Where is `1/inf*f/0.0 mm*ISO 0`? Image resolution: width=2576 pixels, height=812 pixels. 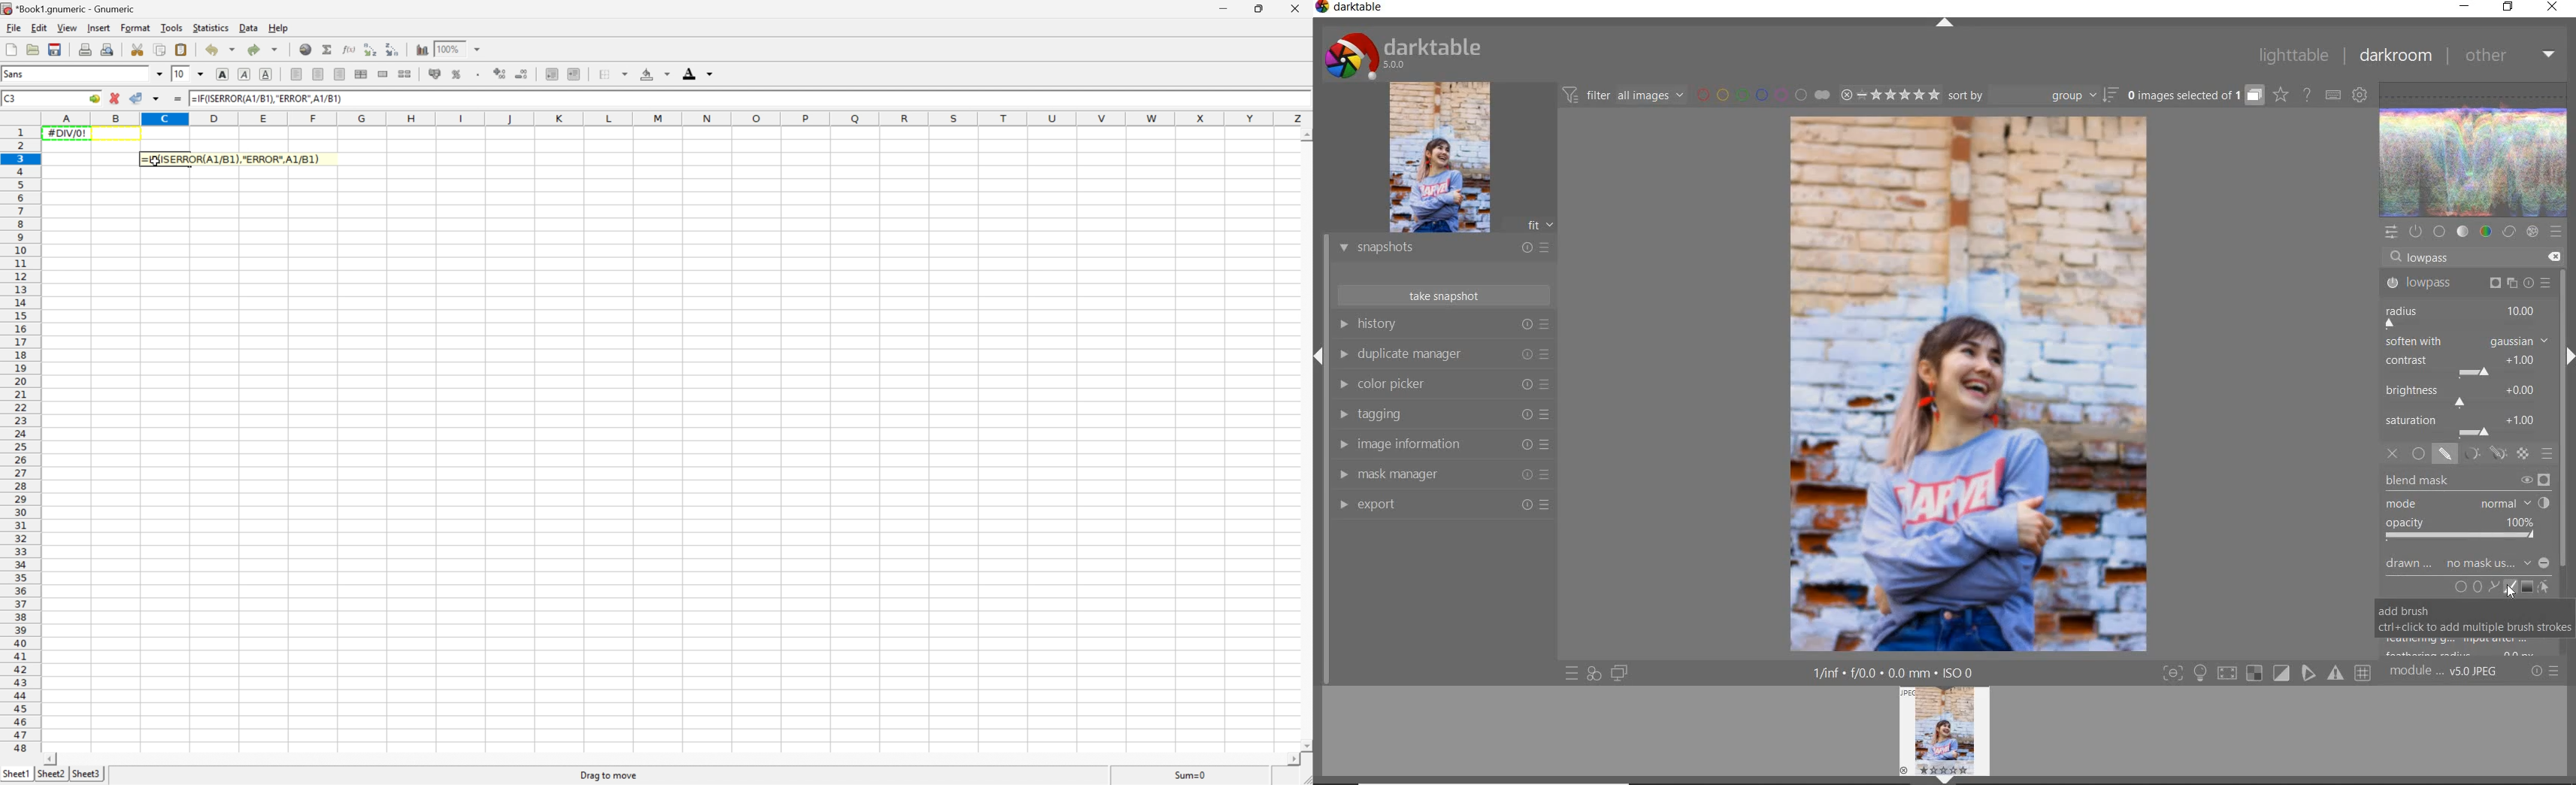
1/inf*f/0.0 mm*ISO 0 is located at coordinates (1897, 673).